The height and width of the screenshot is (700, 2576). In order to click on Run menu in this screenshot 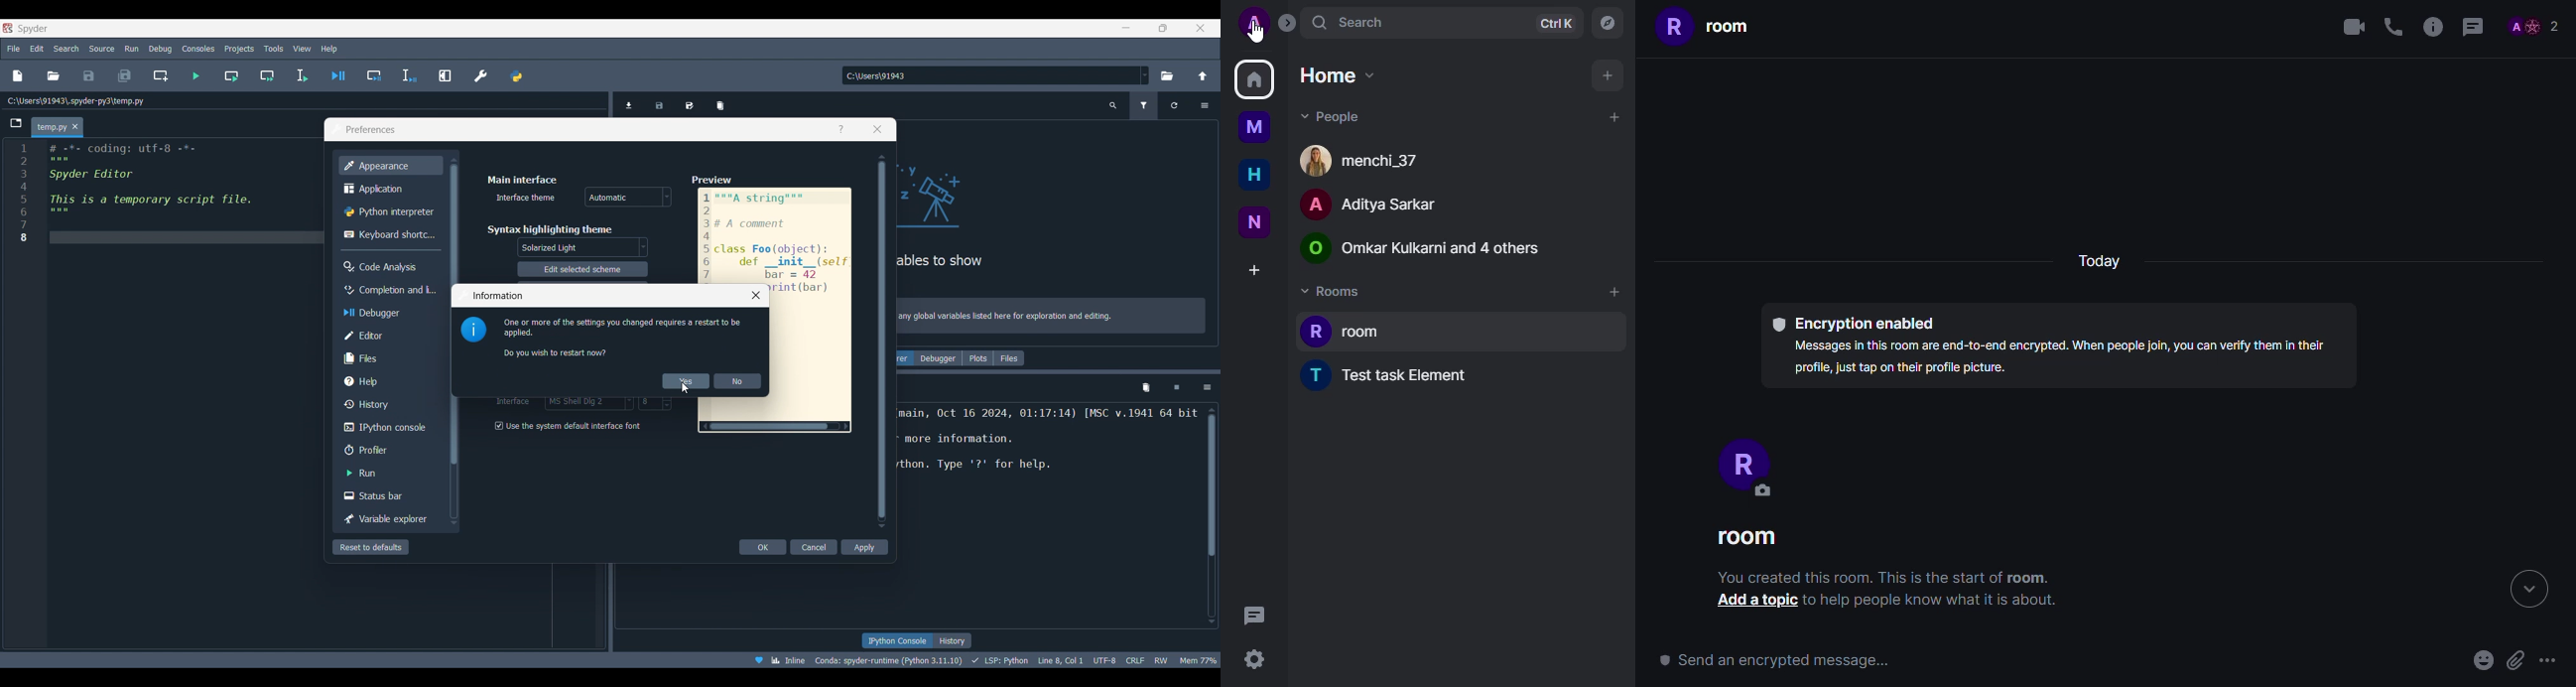, I will do `click(132, 48)`.